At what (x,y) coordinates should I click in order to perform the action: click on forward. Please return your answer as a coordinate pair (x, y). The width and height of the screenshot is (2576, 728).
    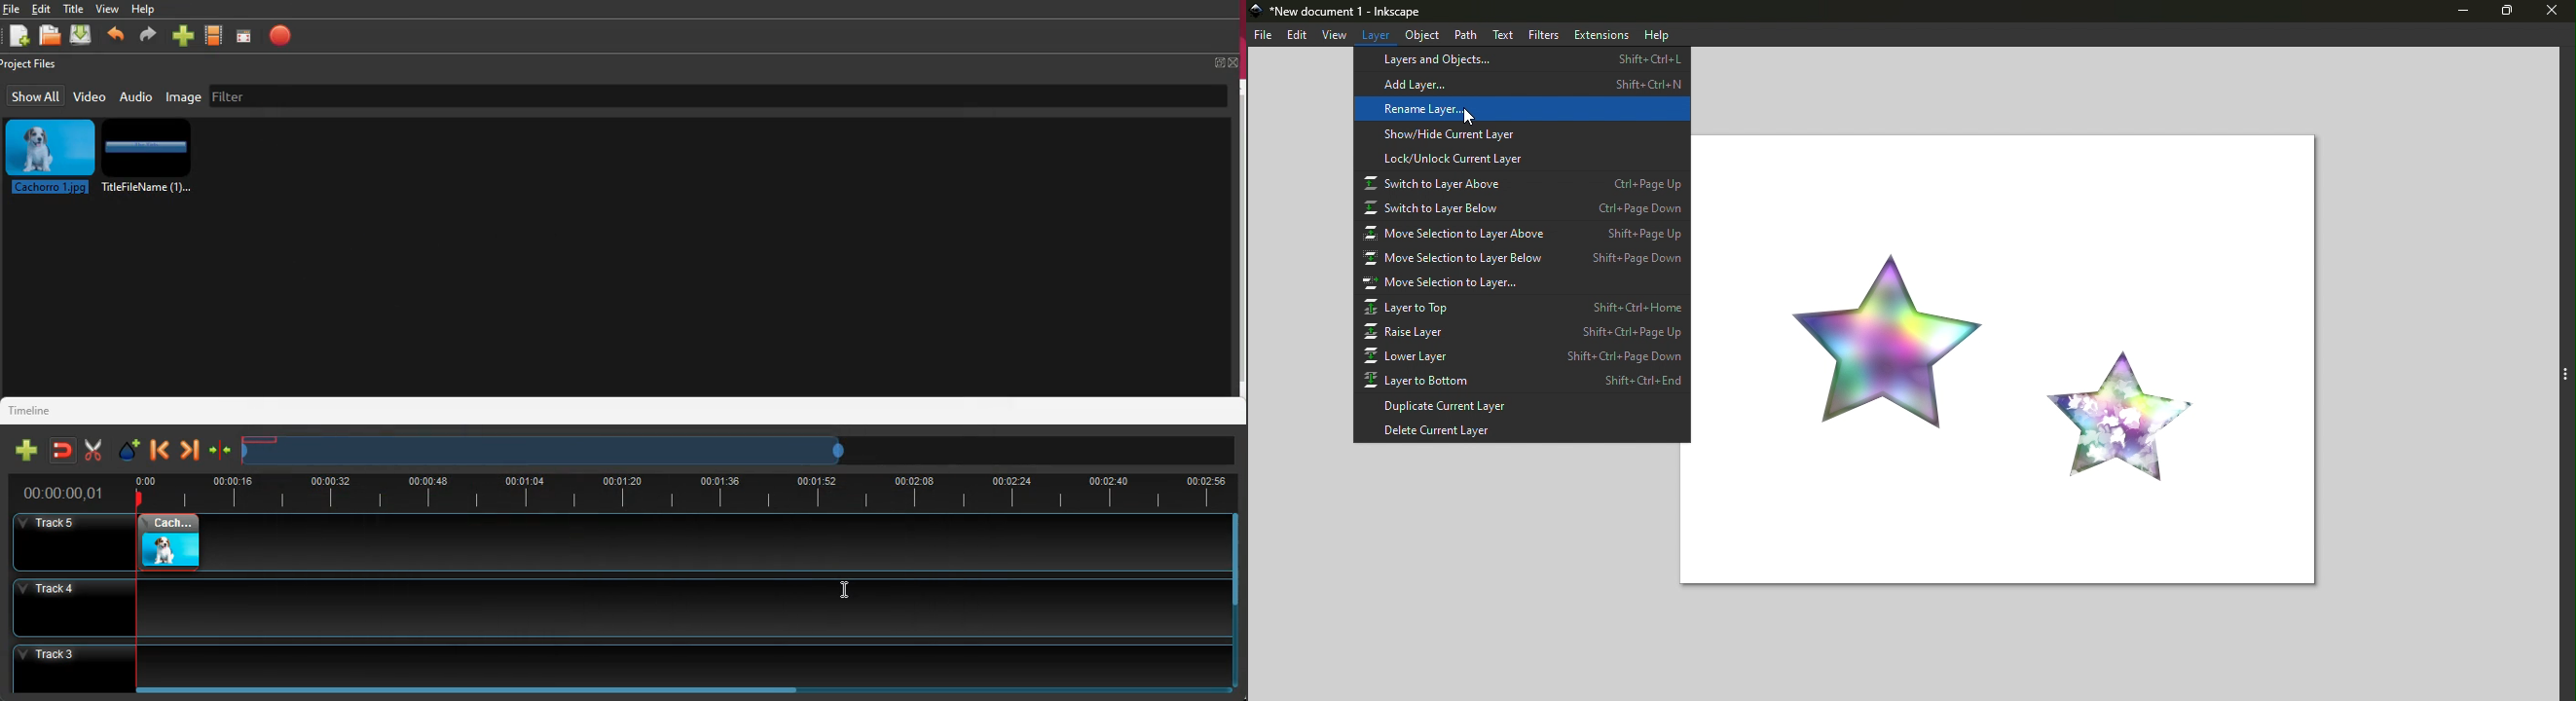
    Looking at the image, I should click on (146, 37).